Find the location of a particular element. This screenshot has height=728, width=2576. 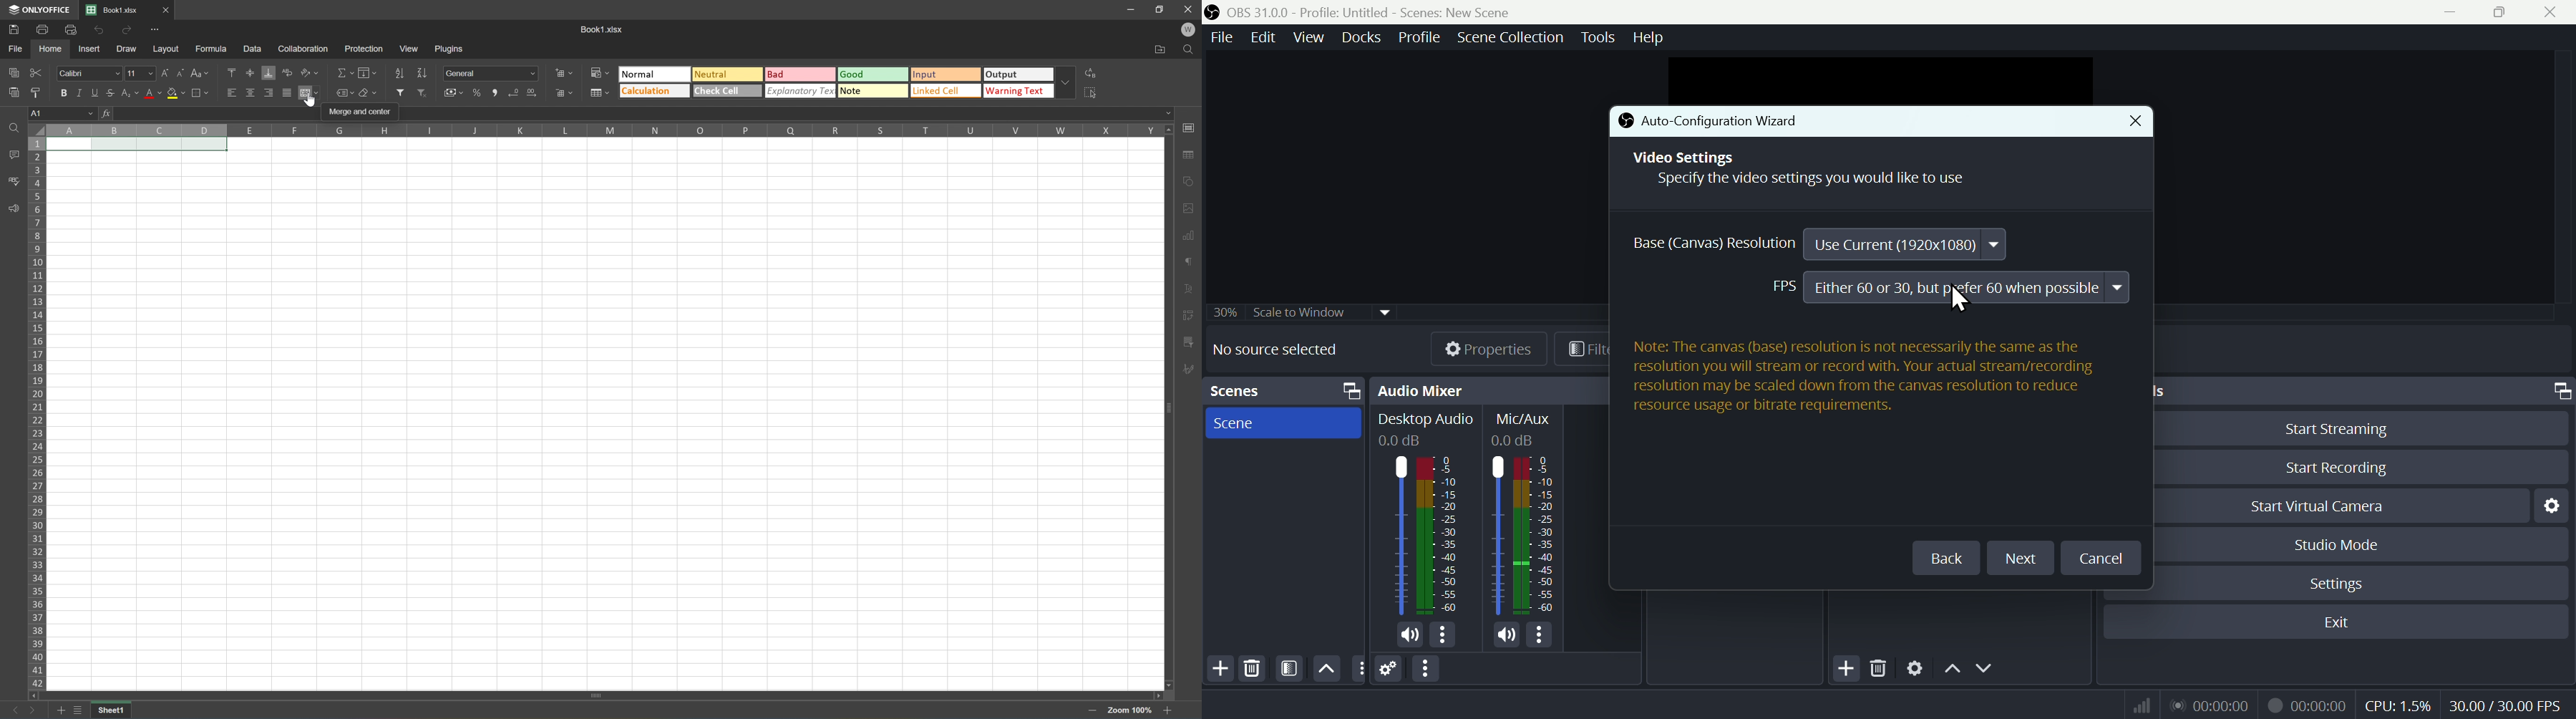

Studio Mode is located at coordinates (2361, 544).